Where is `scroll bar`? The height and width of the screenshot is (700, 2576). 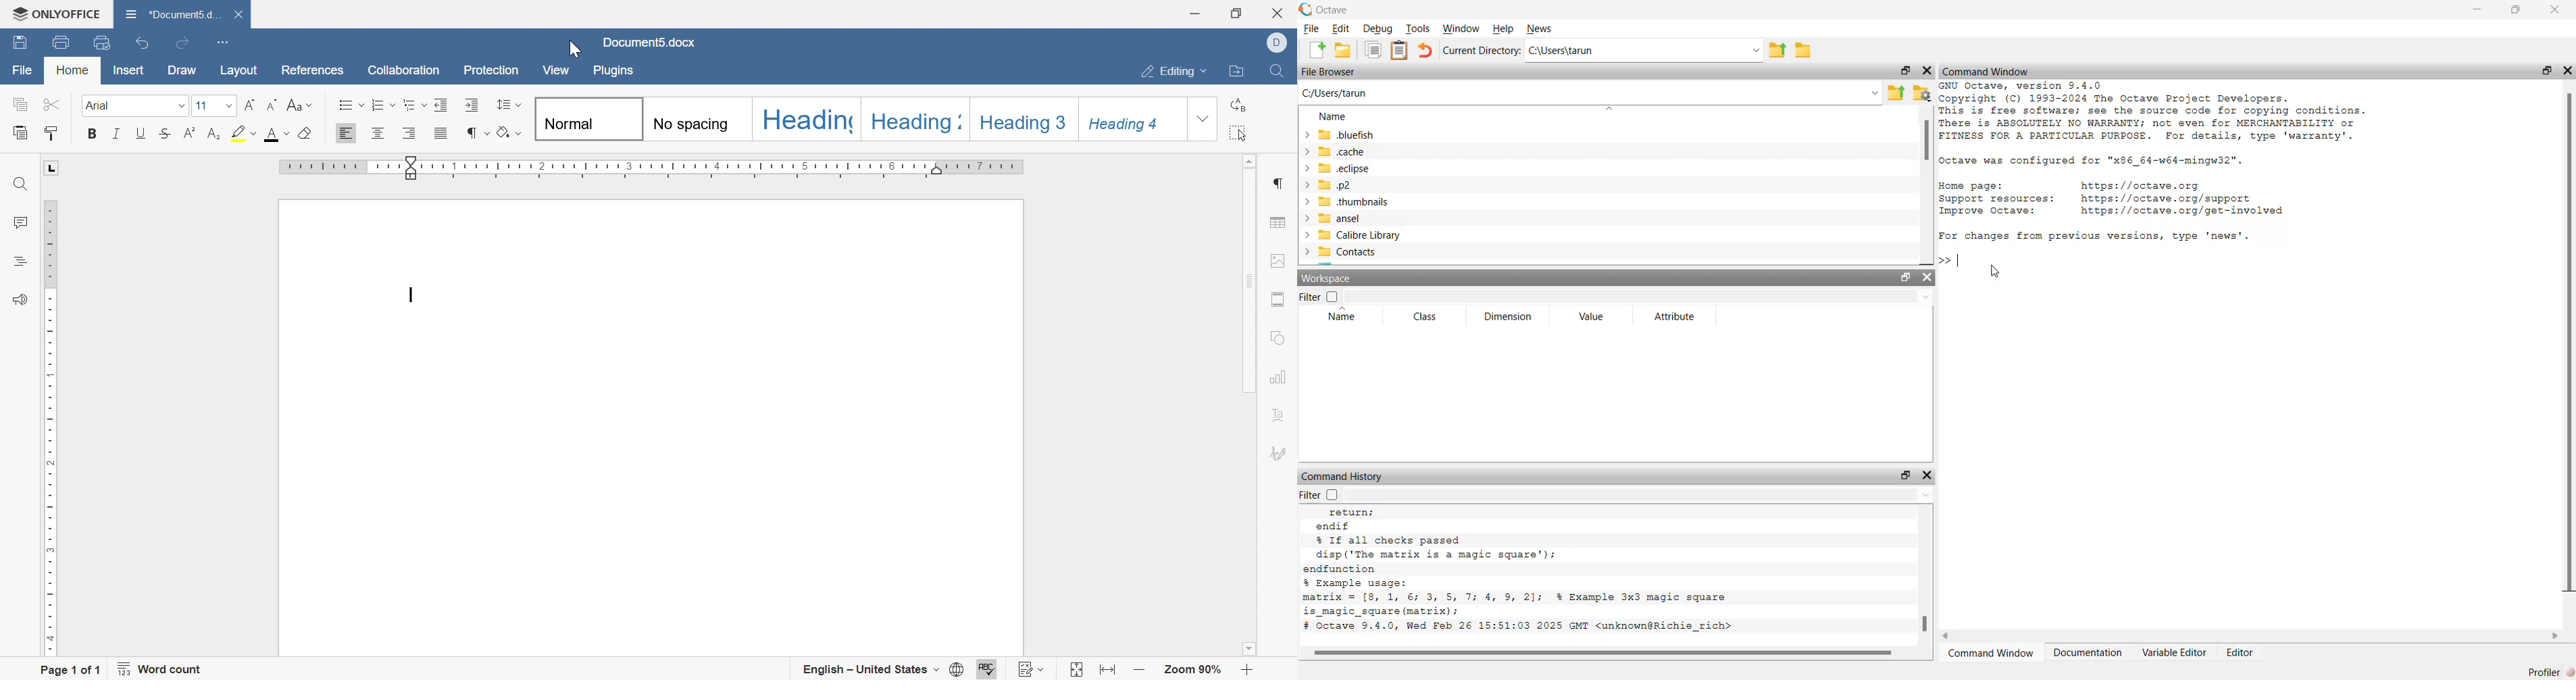
scroll bar is located at coordinates (1252, 279).